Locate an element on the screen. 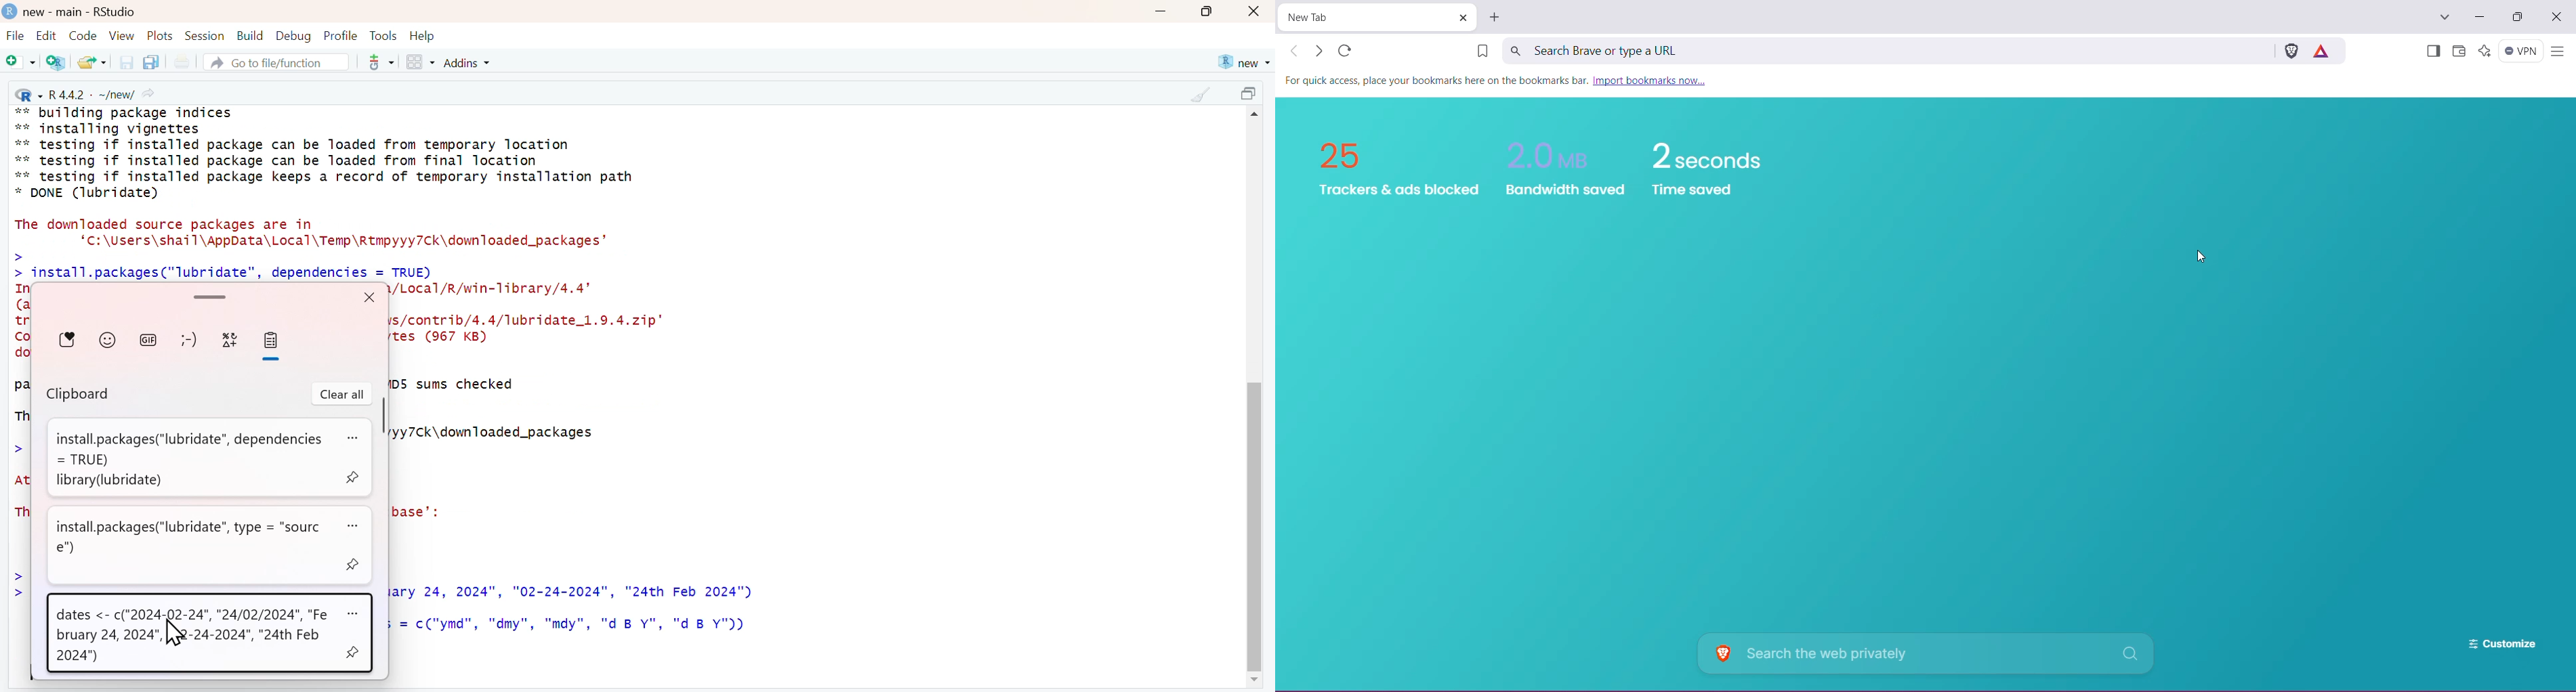 The height and width of the screenshot is (700, 2576). New file is located at coordinates (21, 63).